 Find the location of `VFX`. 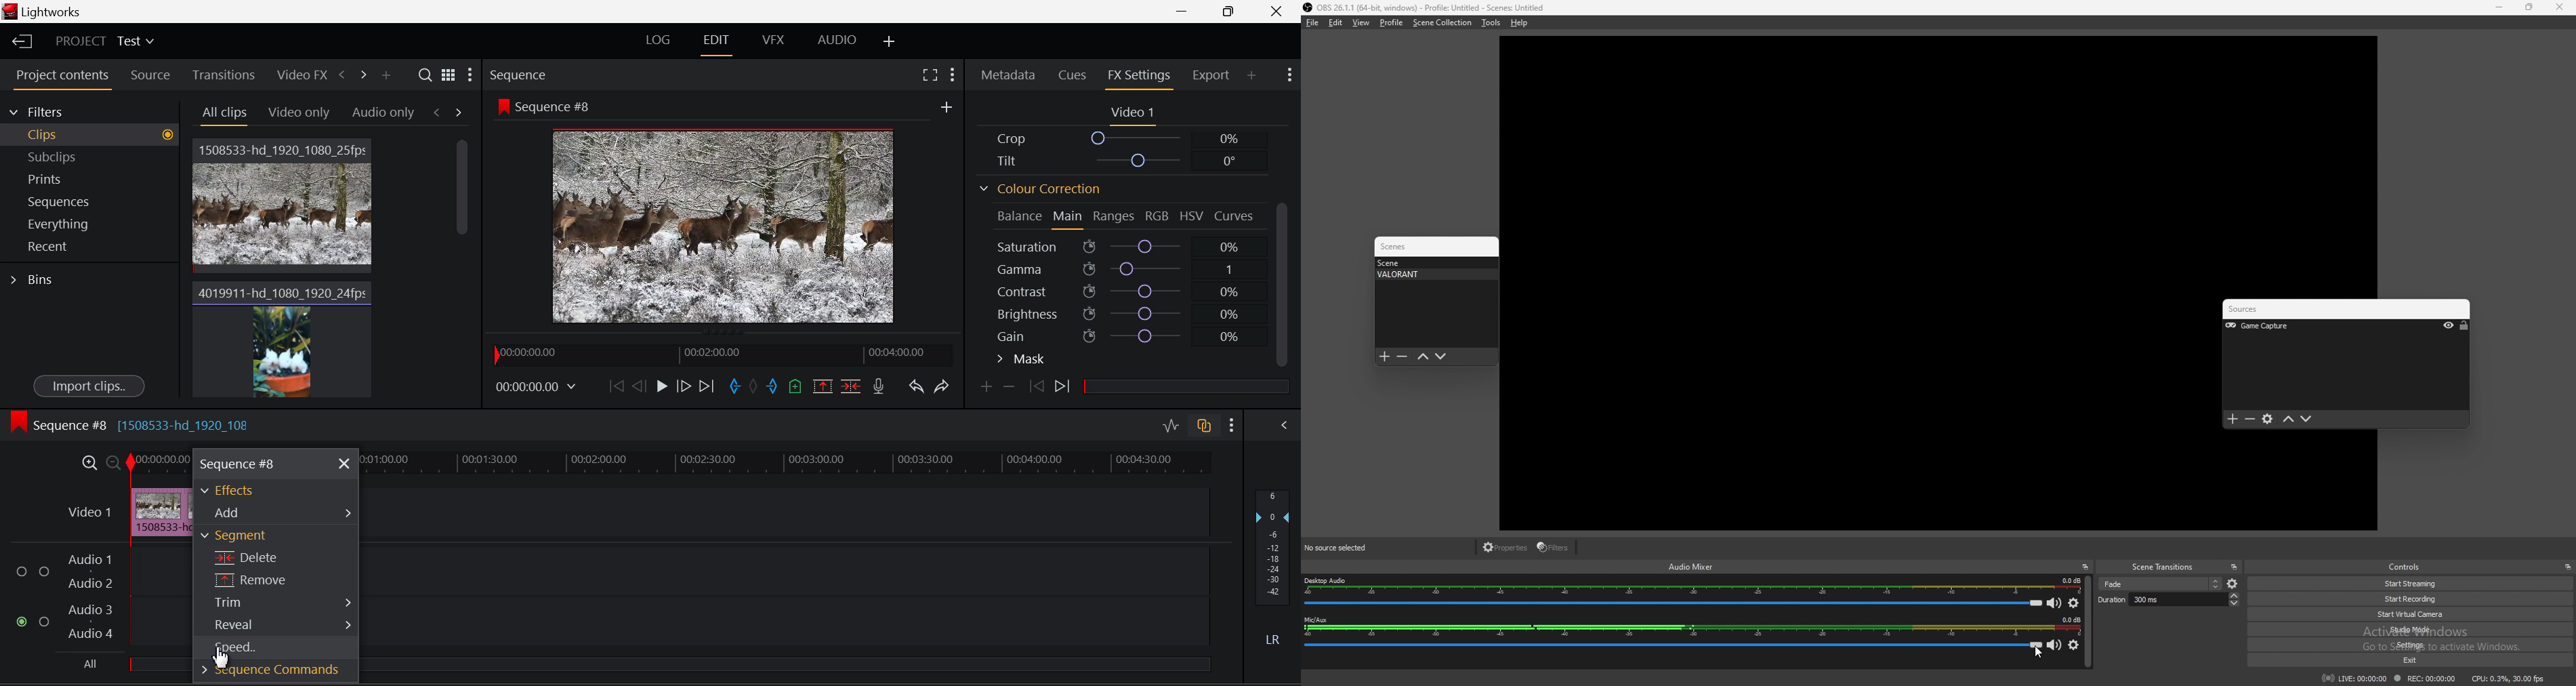

VFX is located at coordinates (772, 40).